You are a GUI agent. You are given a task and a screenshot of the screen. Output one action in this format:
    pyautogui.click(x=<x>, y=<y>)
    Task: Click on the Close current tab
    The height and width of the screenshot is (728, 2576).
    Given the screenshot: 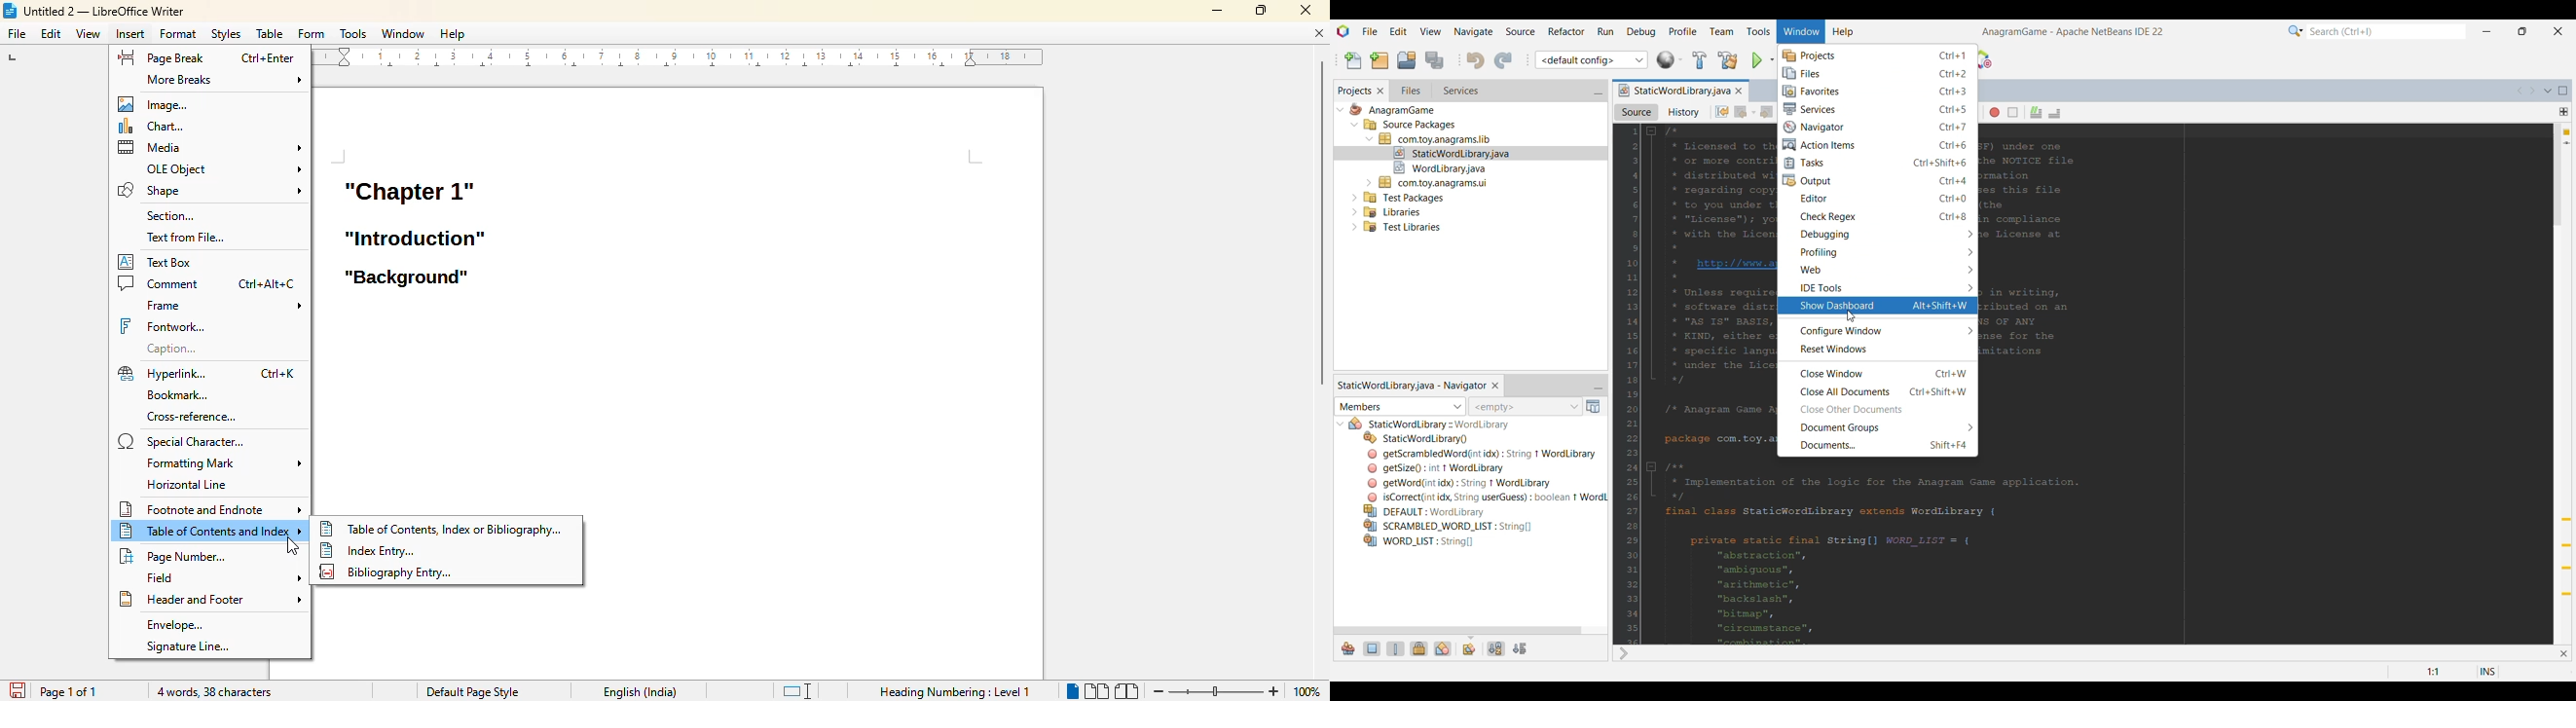 What is the action you would take?
    pyautogui.click(x=1738, y=91)
    